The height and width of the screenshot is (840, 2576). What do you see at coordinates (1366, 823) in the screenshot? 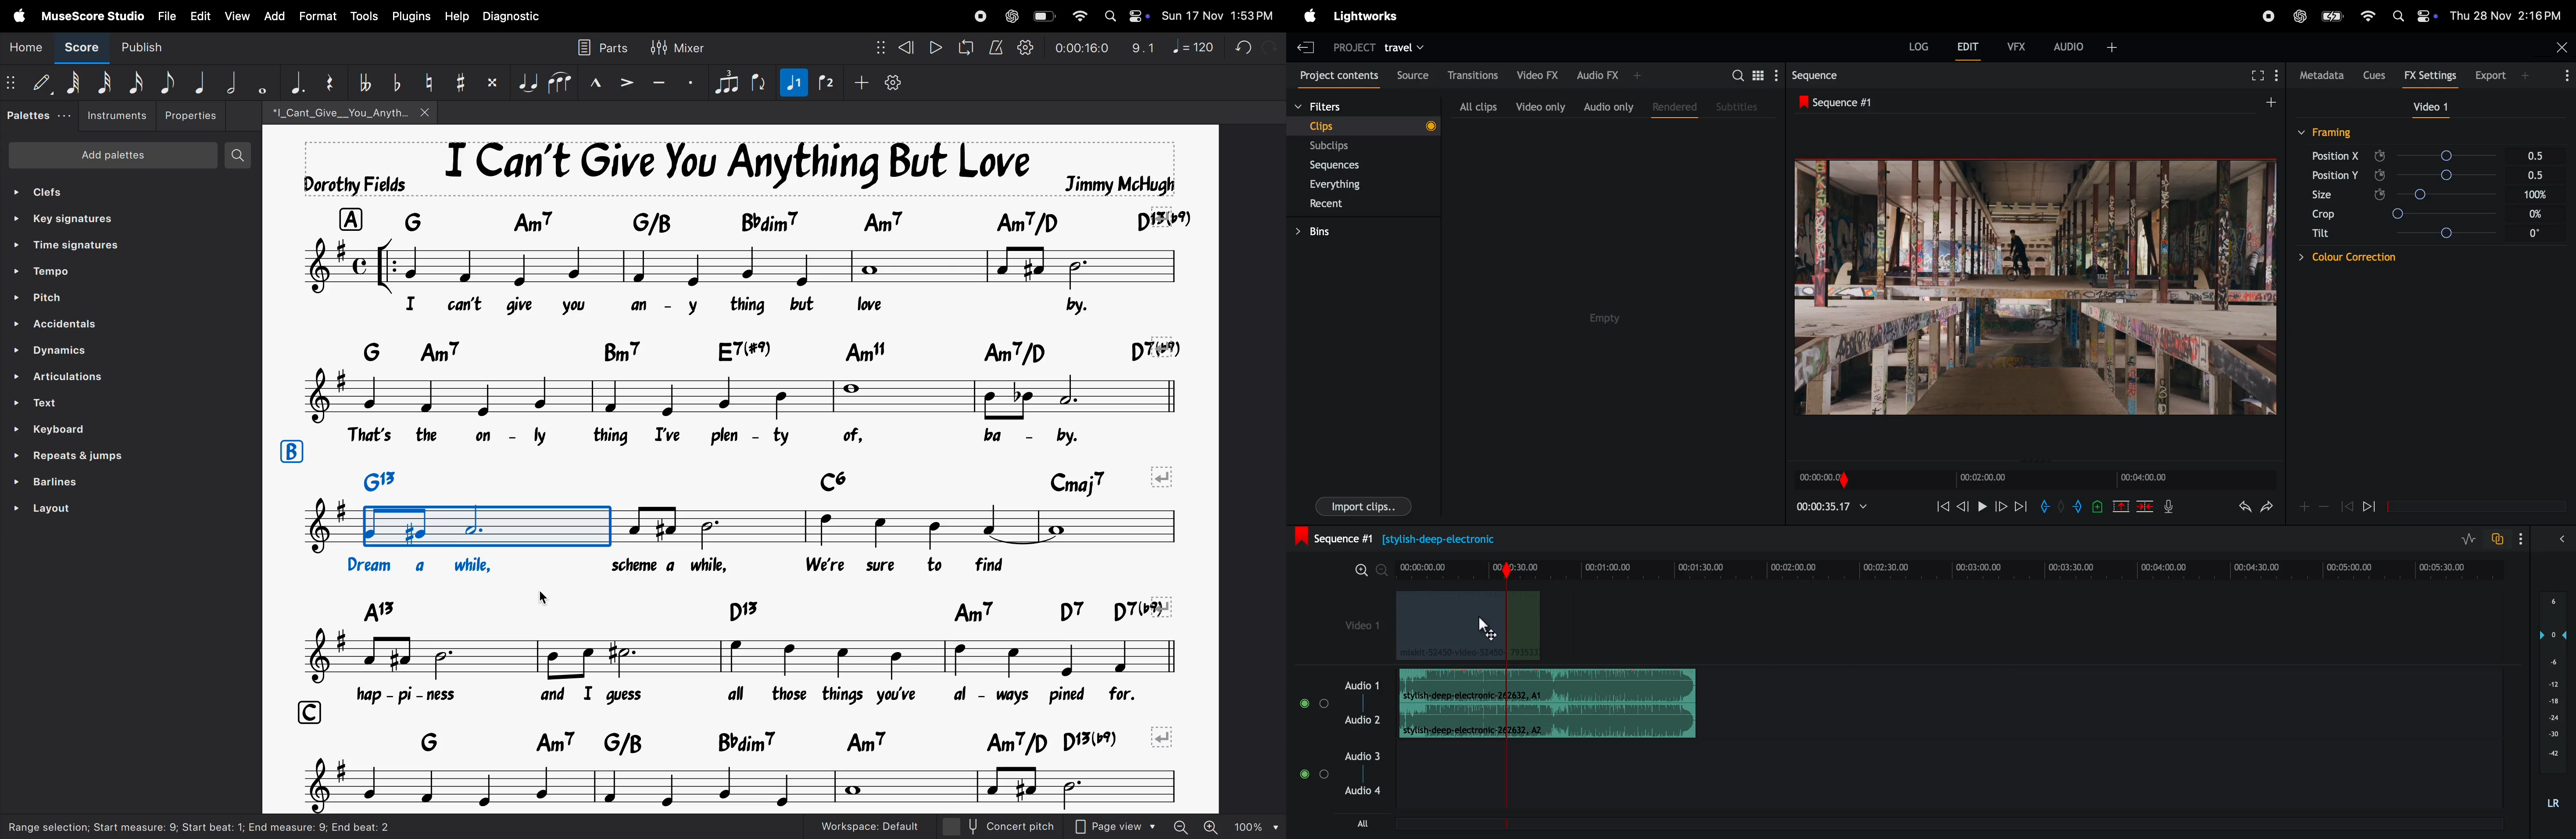
I see `all` at bounding box center [1366, 823].